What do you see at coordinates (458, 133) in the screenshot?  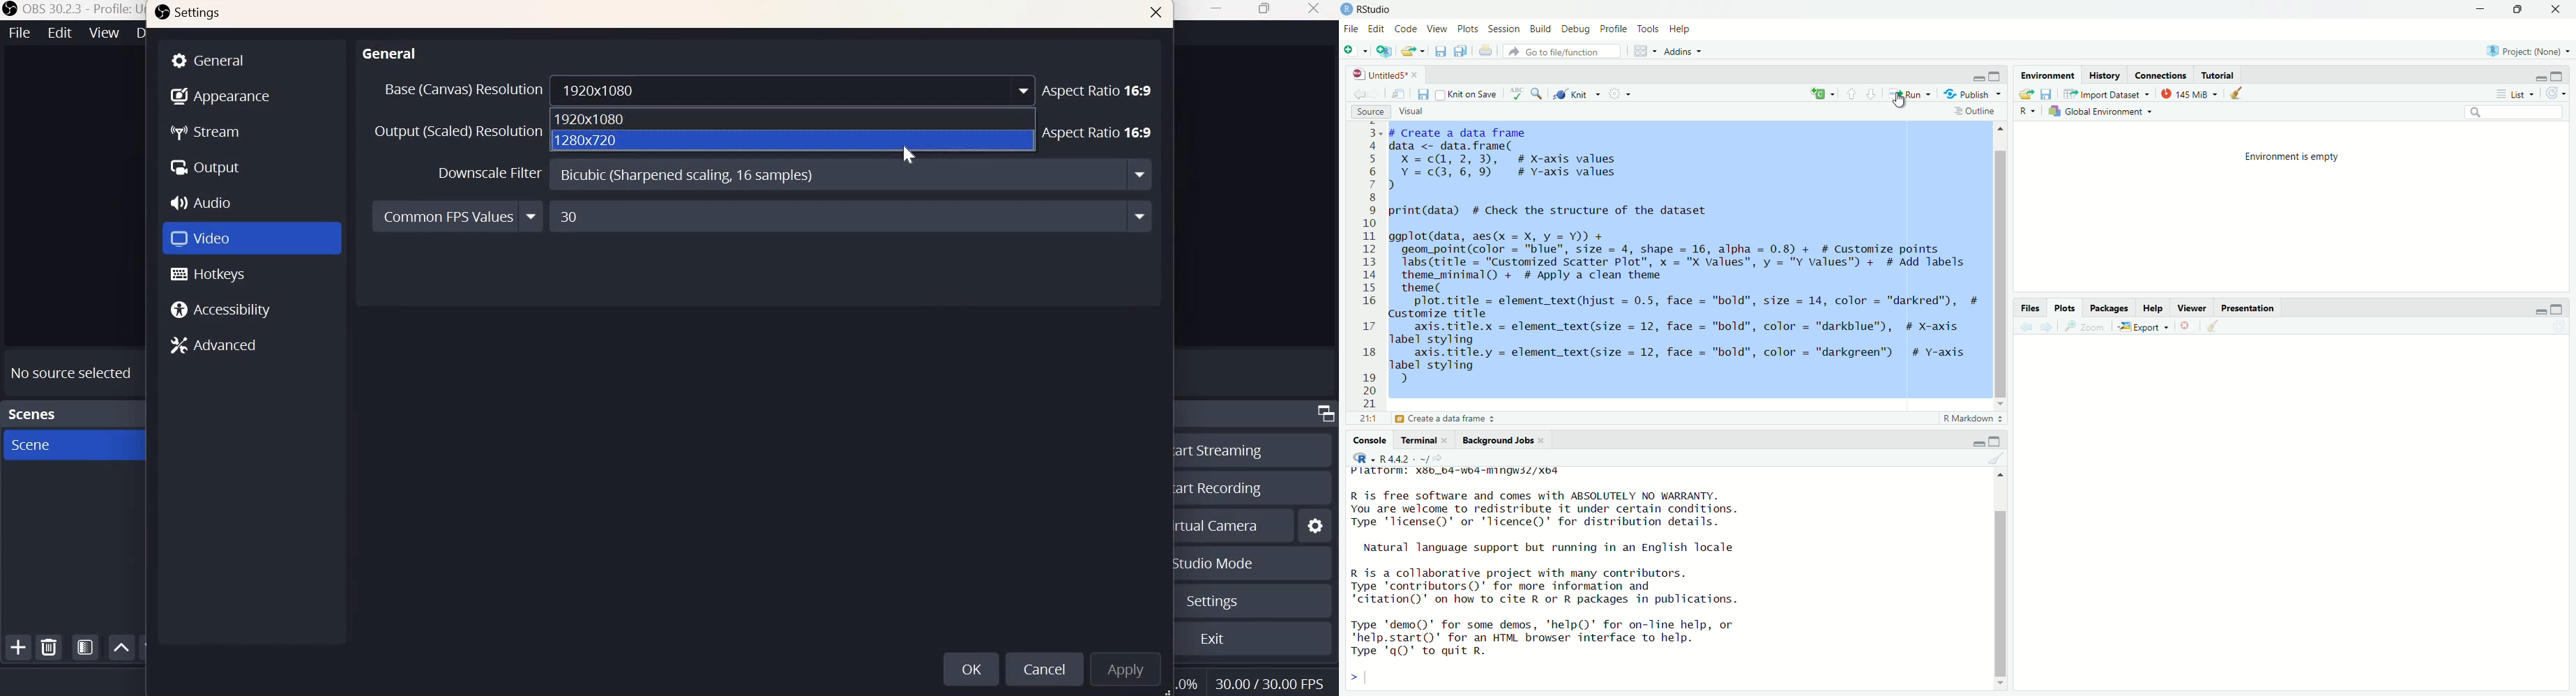 I see `Output (scaled) Resolution` at bounding box center [458, 133].